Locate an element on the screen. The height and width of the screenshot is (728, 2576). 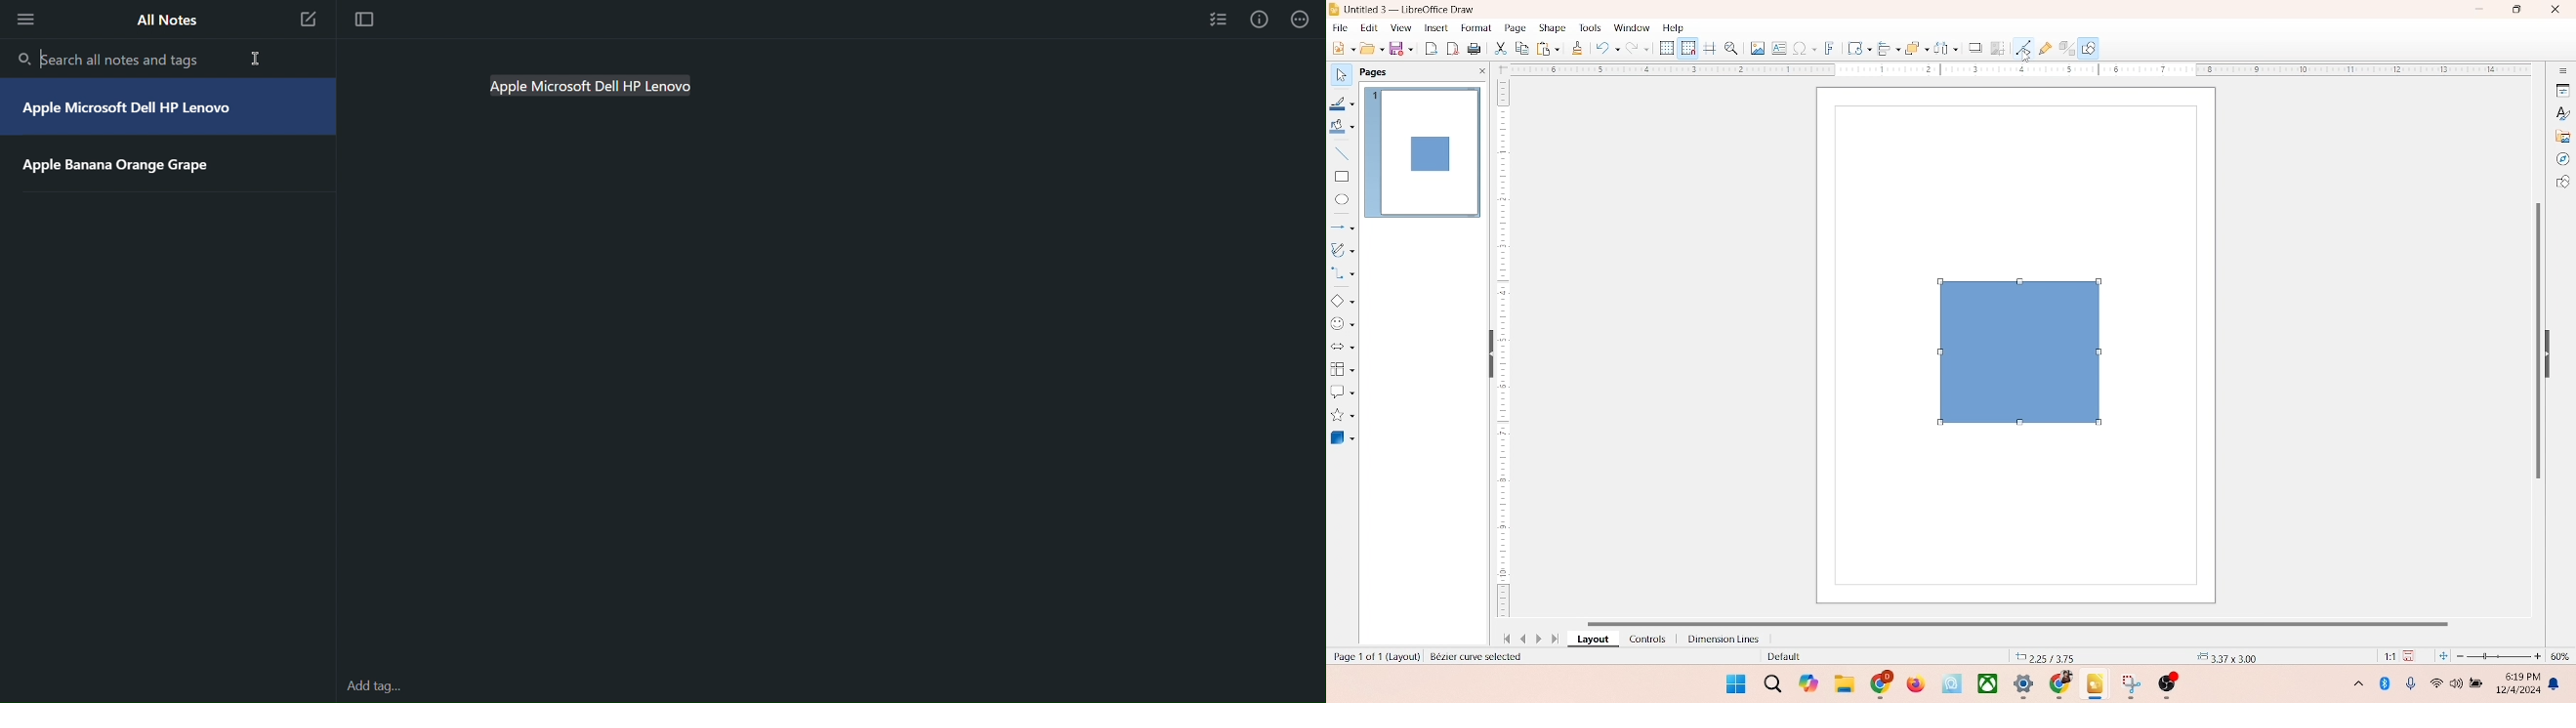
ellipse is located at coordinates (1342, 200).